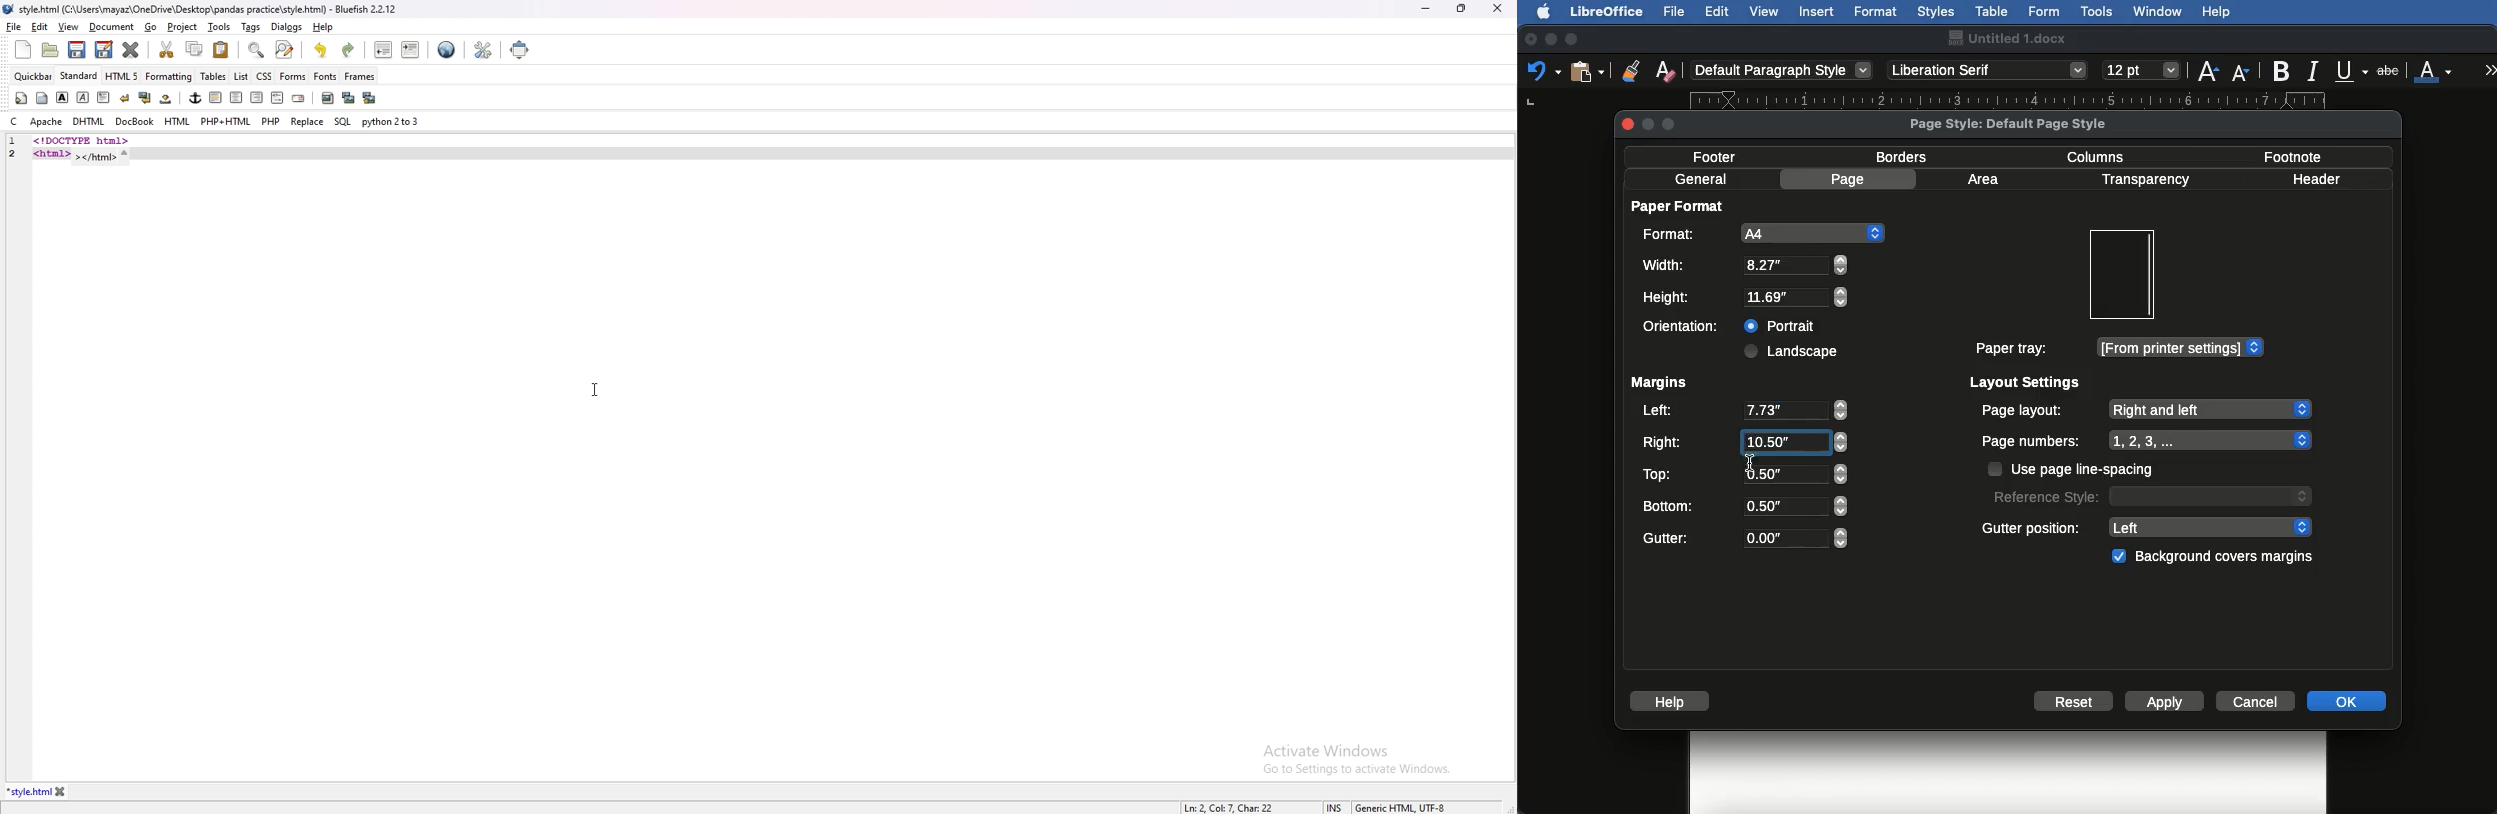 This screenshot has width=2520, height=840. What do you see at coordinates (1903, 157) in the screenshot?
I see `Borders` at bounding box center [1903, 157].